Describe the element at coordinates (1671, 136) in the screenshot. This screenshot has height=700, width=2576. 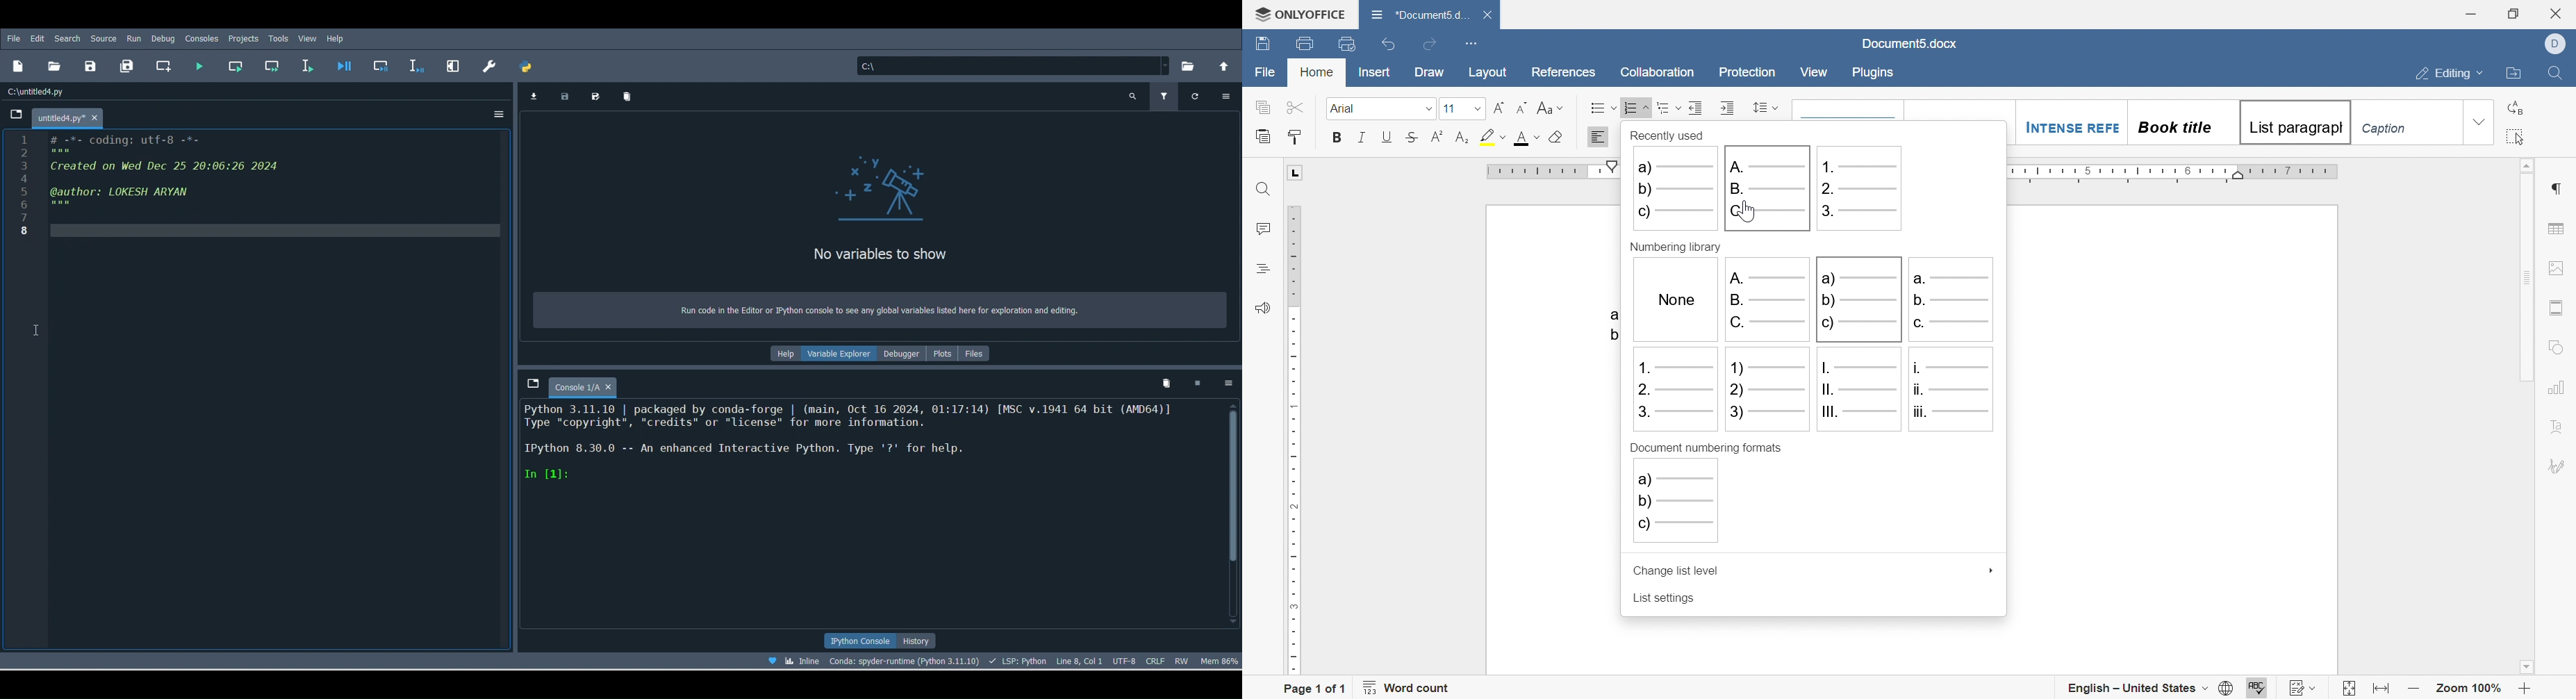
I see `Recently used` at that location.